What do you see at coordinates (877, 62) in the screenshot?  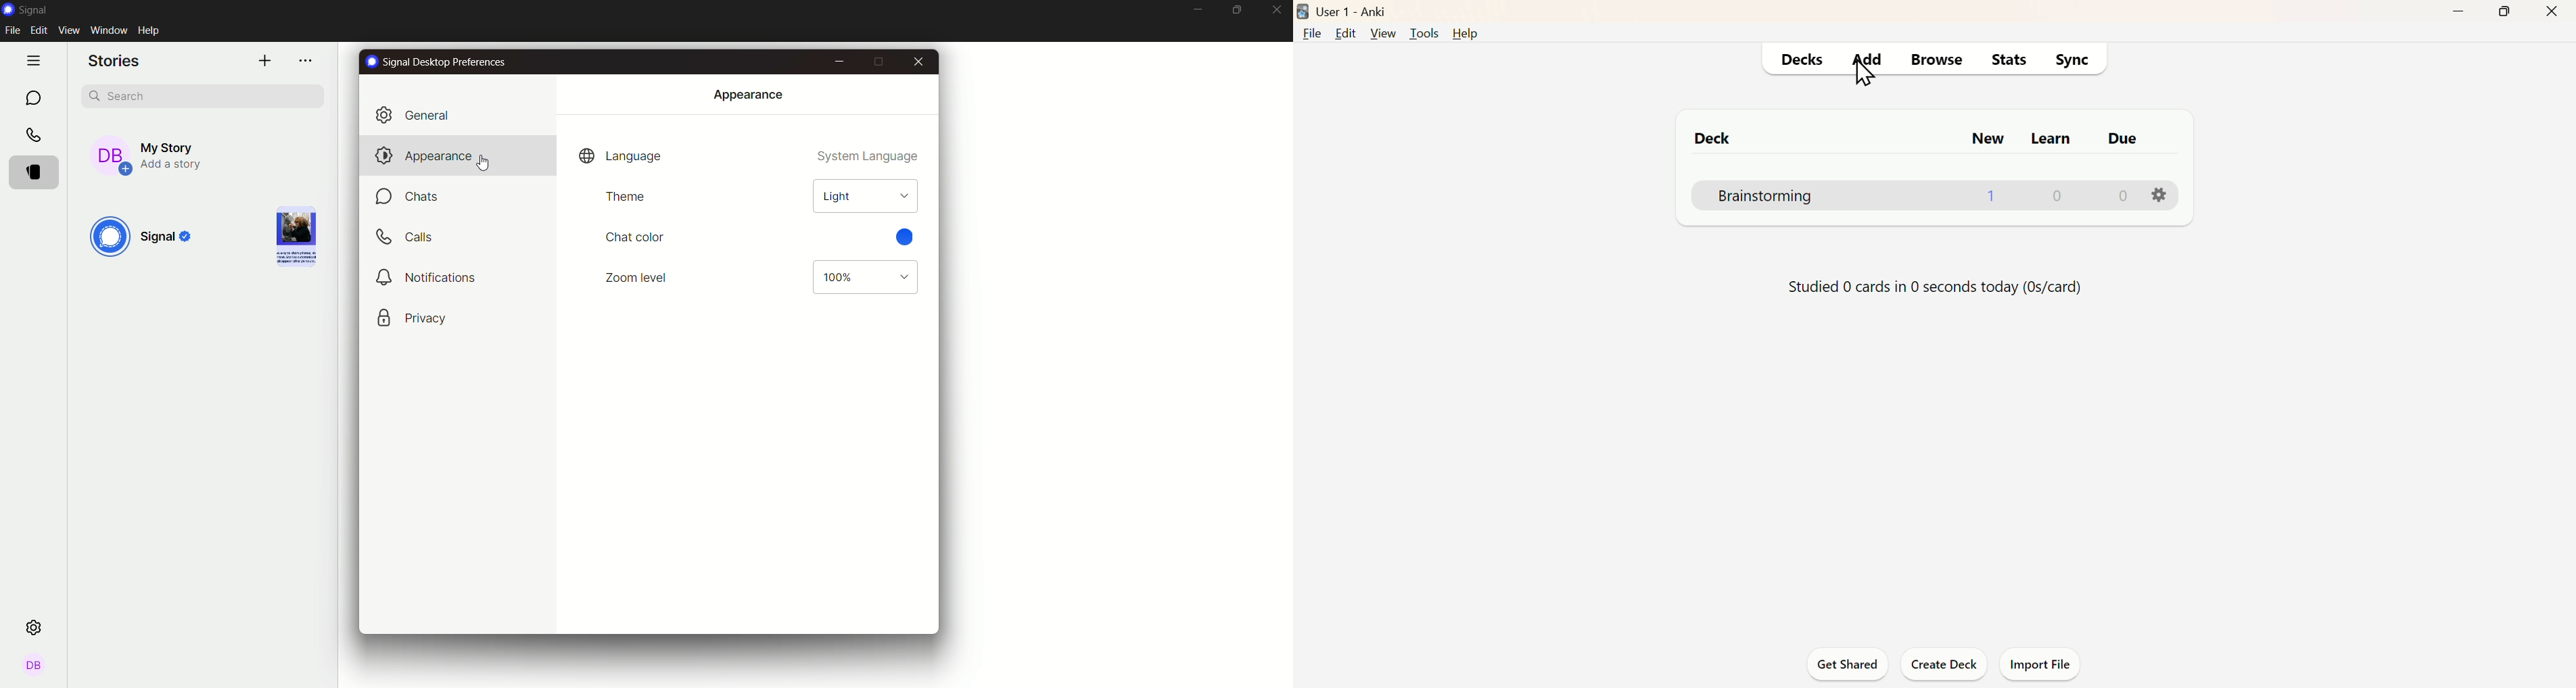 I see `maximize` at bounding box center [877, 62].